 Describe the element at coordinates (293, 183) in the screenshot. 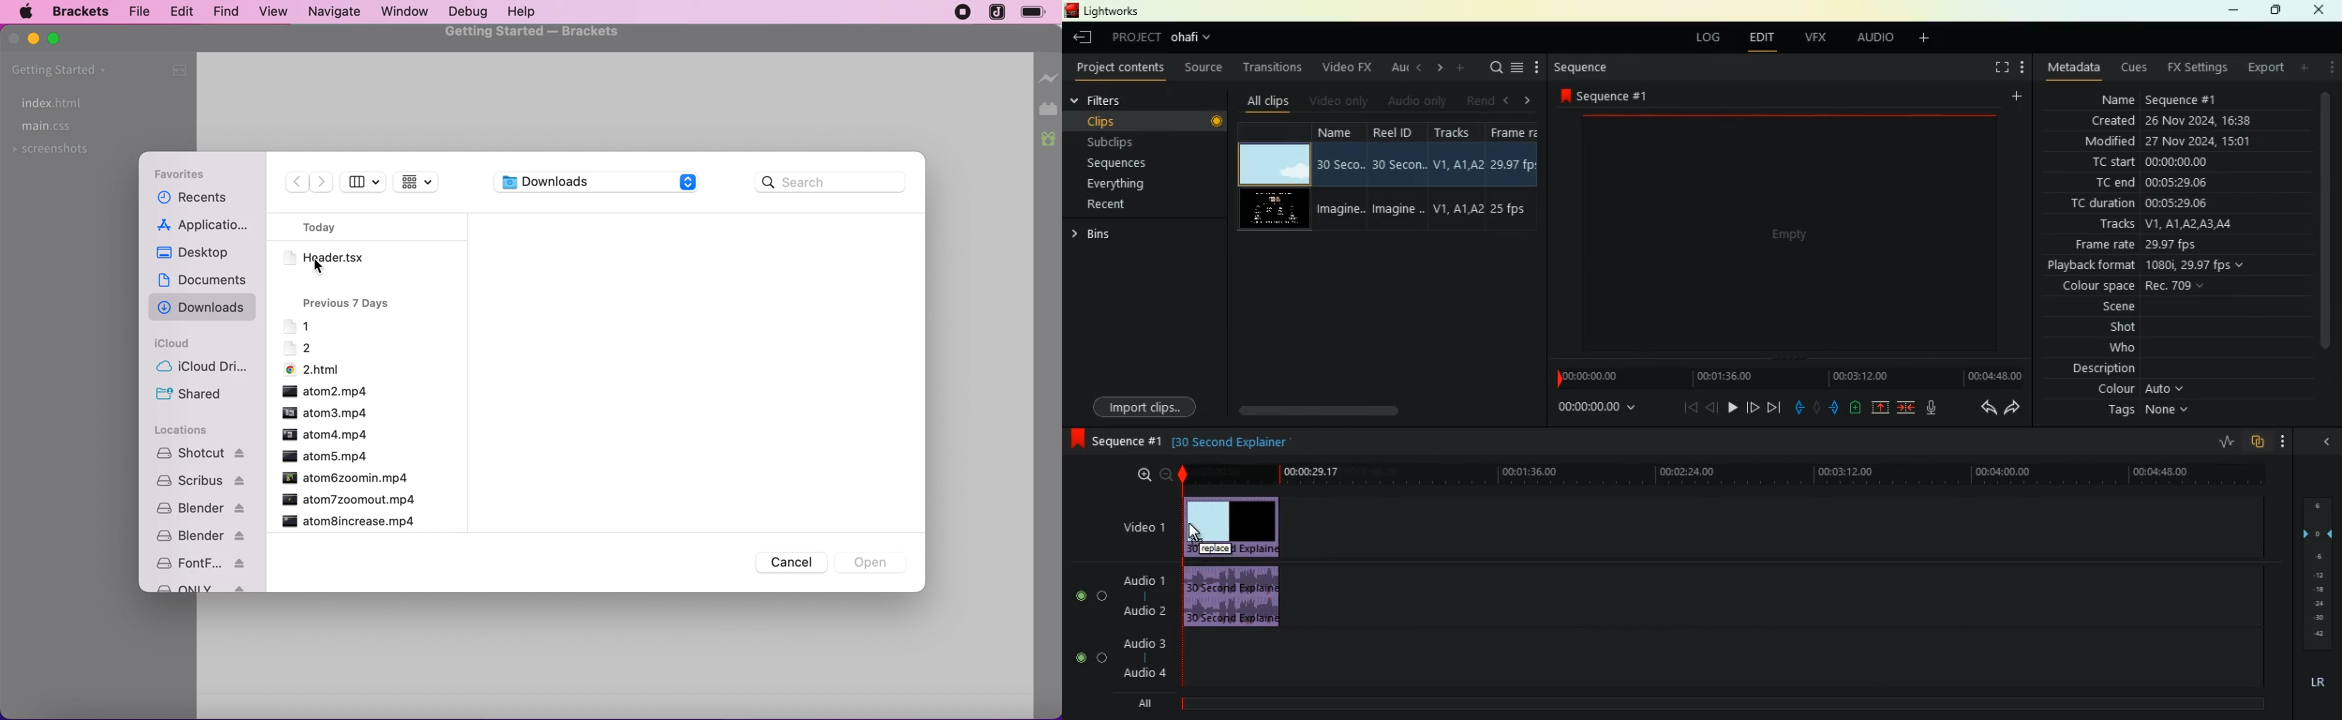

I see `back` at that location.